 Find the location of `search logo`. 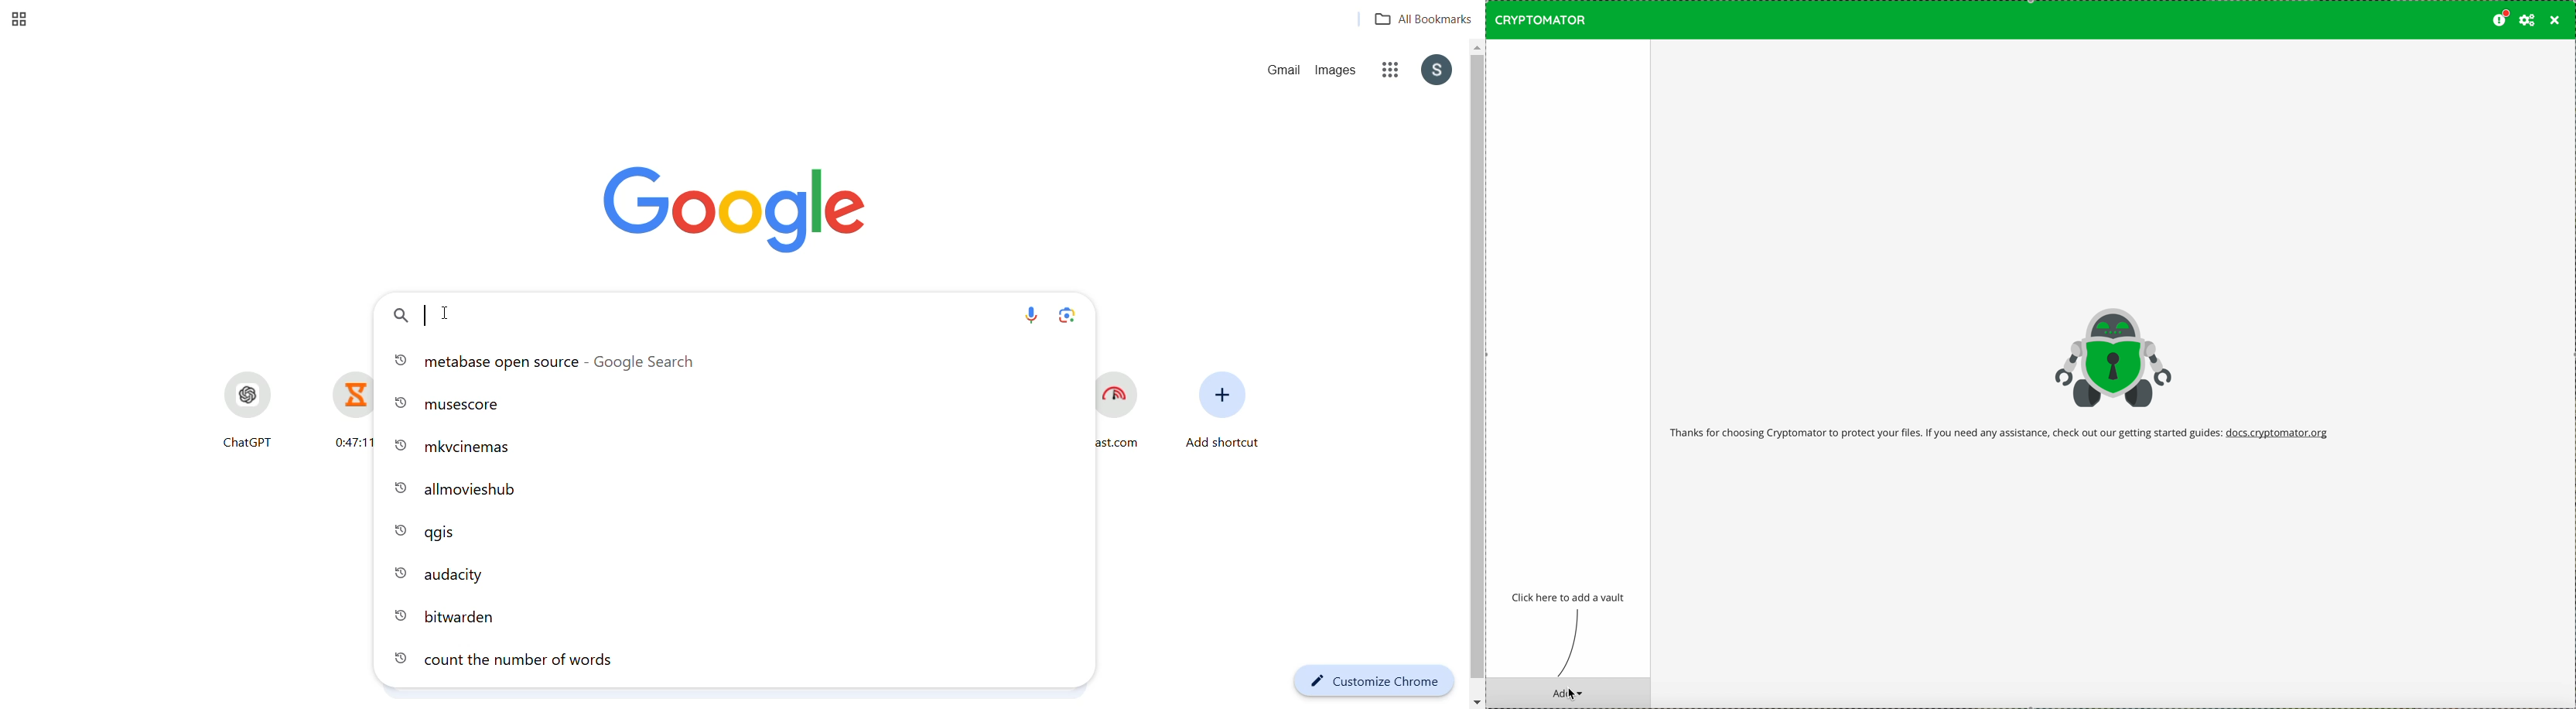

search logo is located at coordinates (400, 317).